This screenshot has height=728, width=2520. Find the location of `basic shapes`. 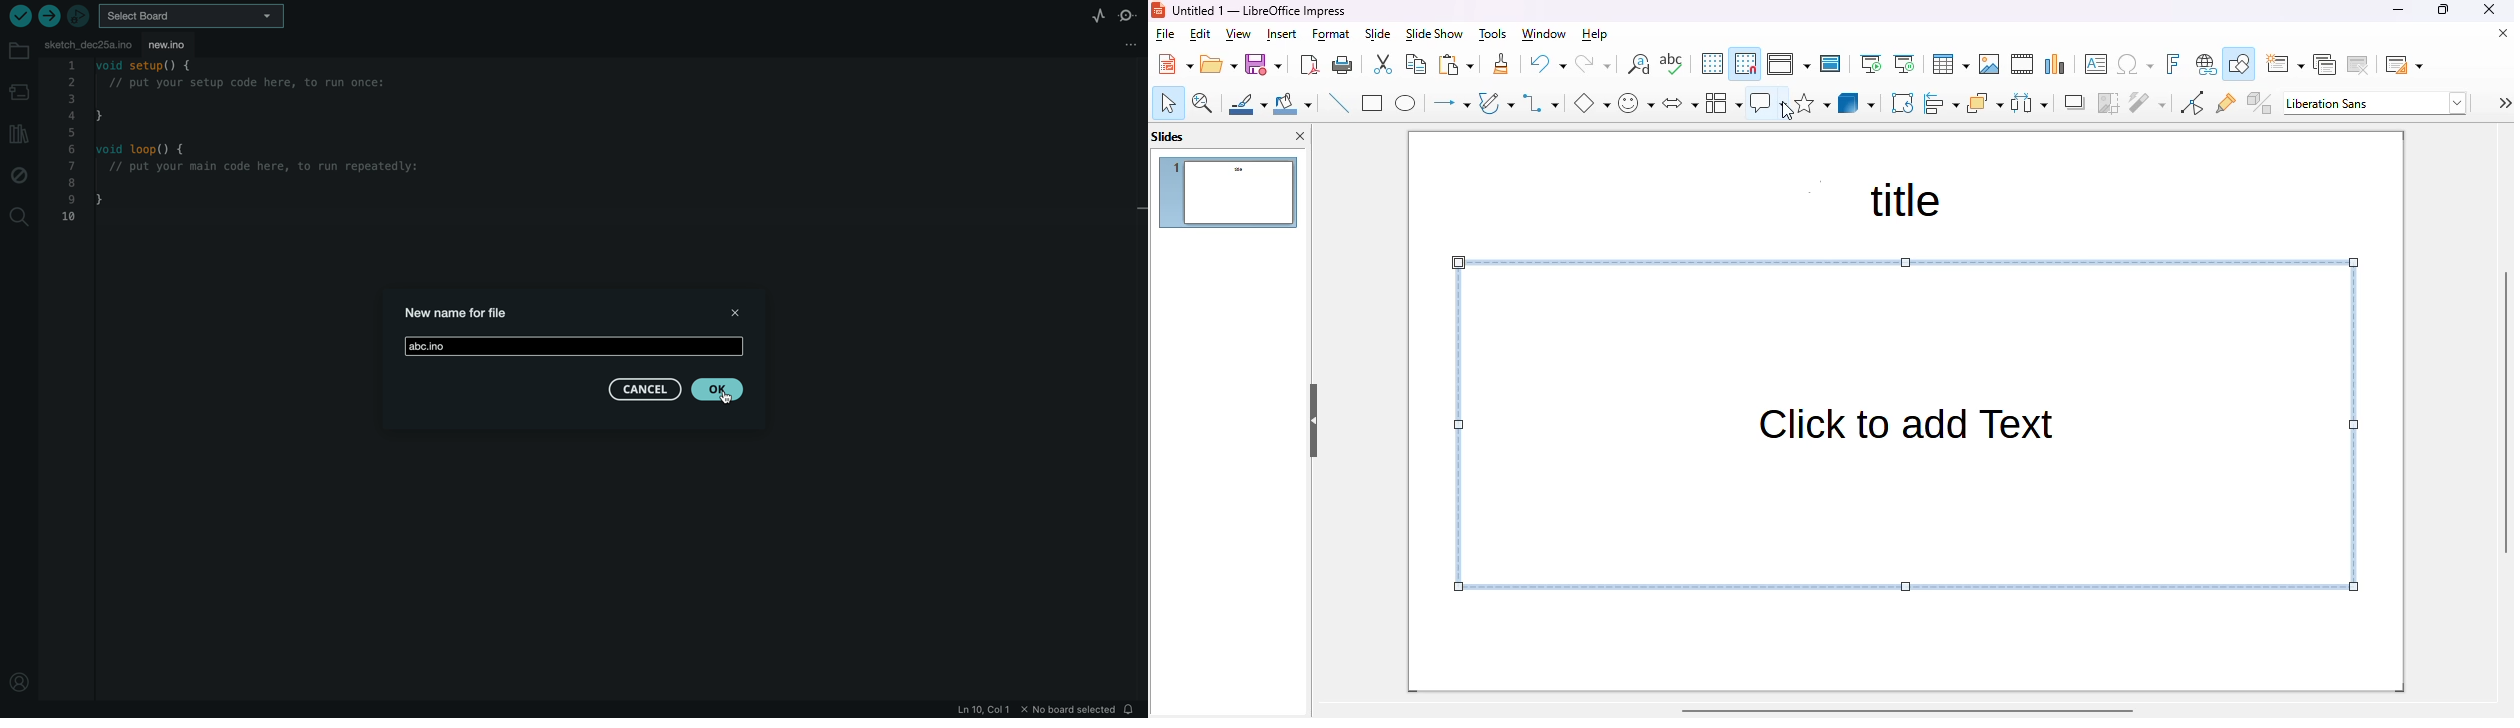

basic shapes is located at coordinates (1592, 103).